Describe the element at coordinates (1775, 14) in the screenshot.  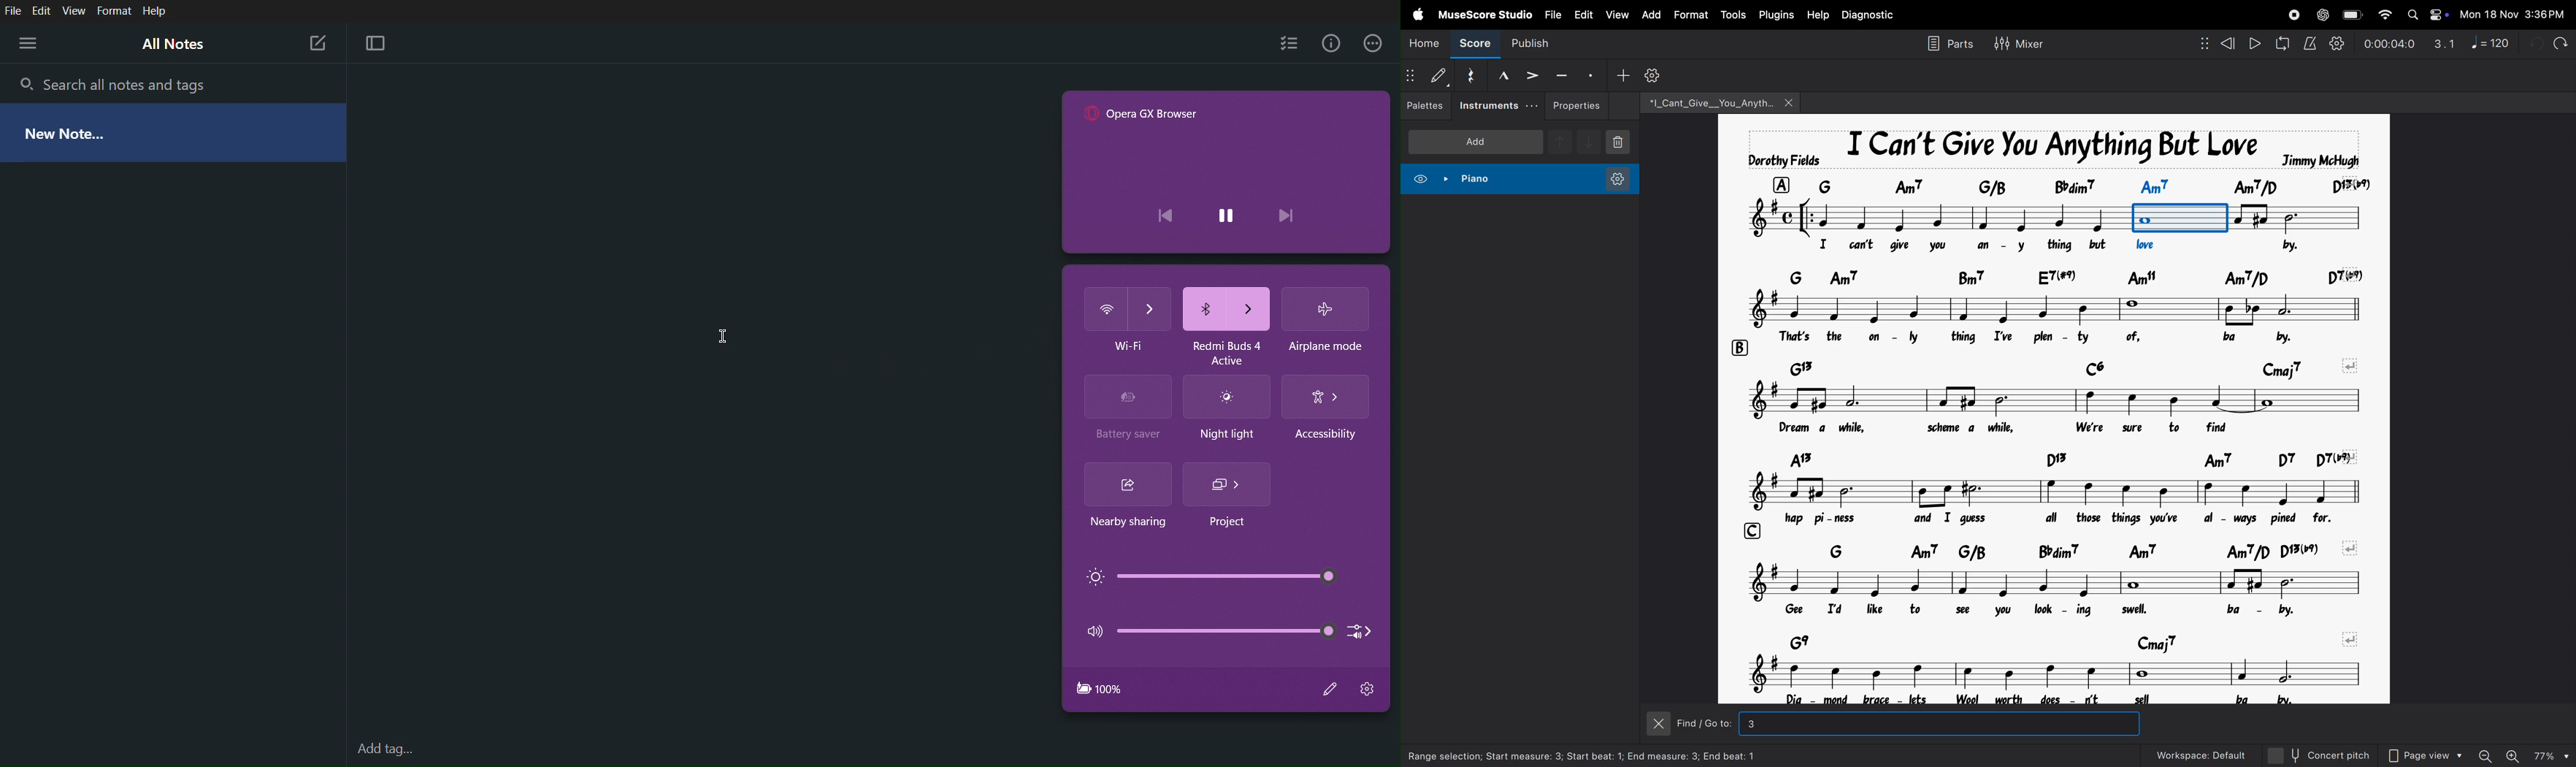
I see `plugins` at that location.